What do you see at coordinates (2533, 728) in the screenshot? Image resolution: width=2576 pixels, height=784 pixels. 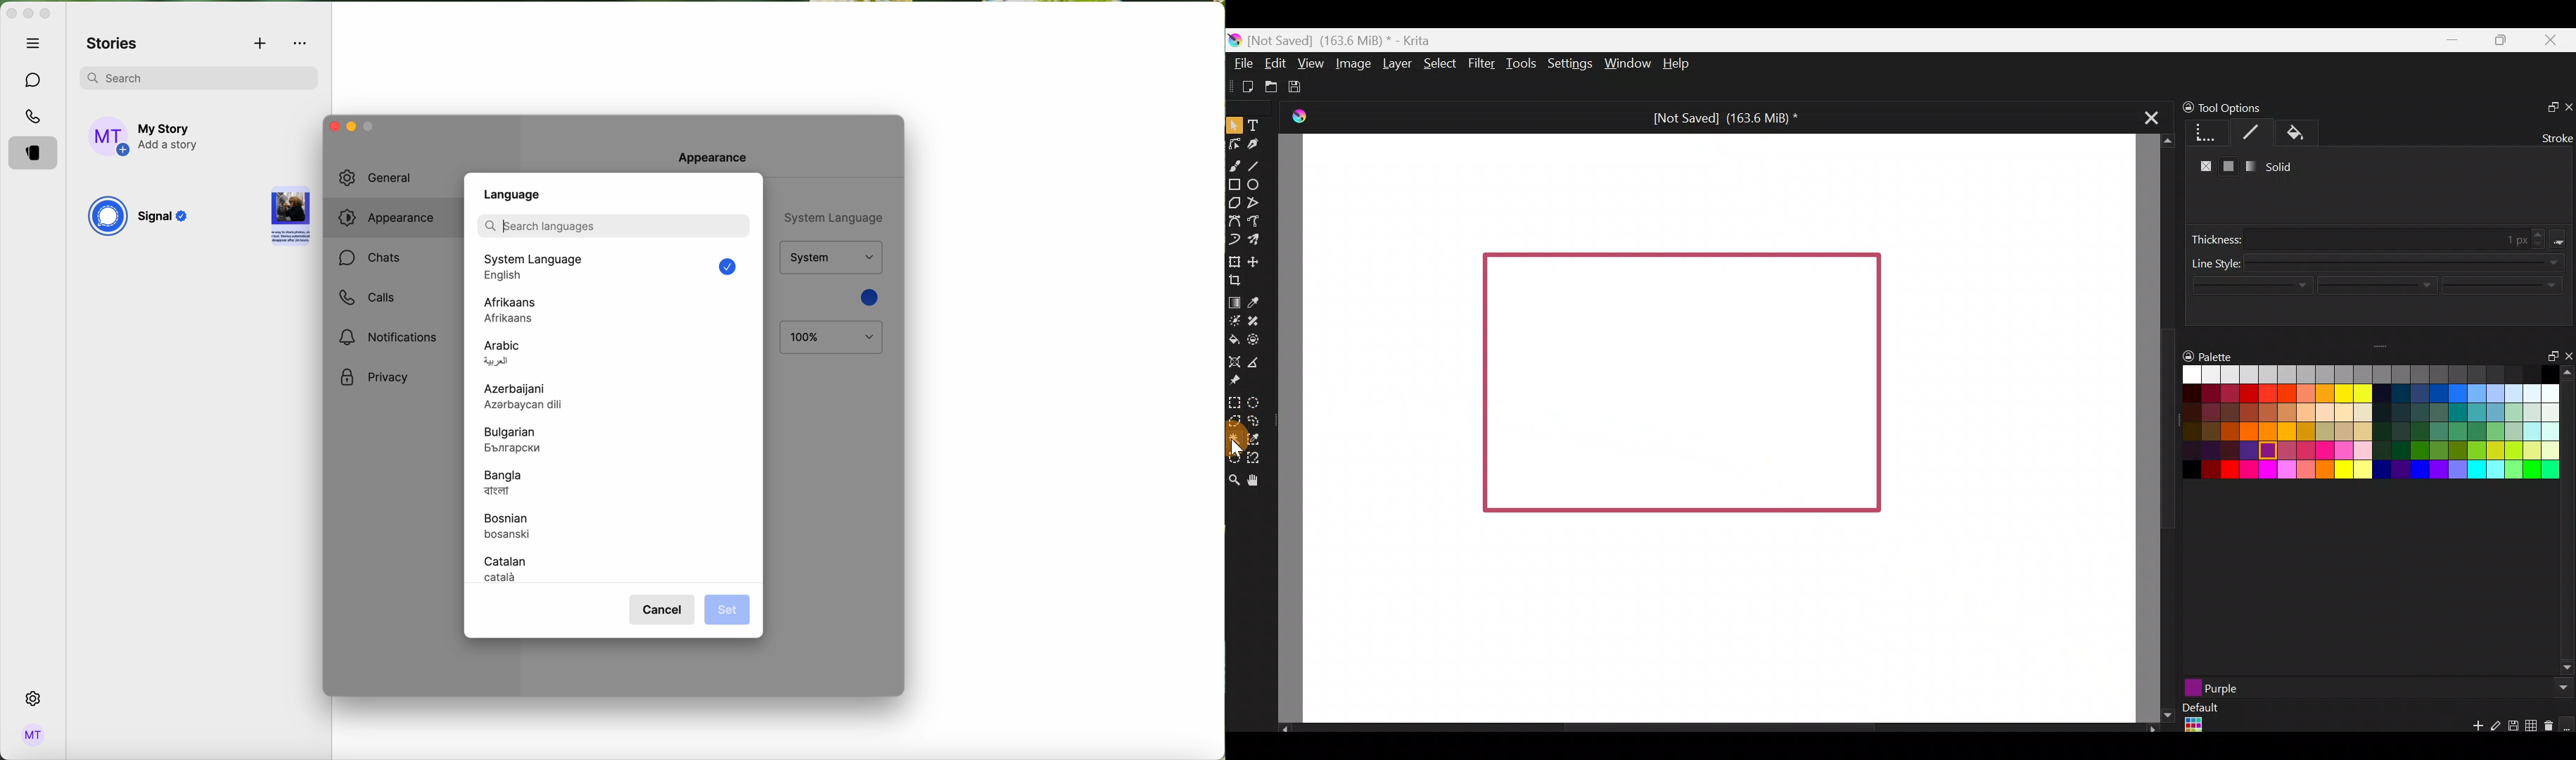 I see `Edit current palette` at bounding box center [2533, 728].